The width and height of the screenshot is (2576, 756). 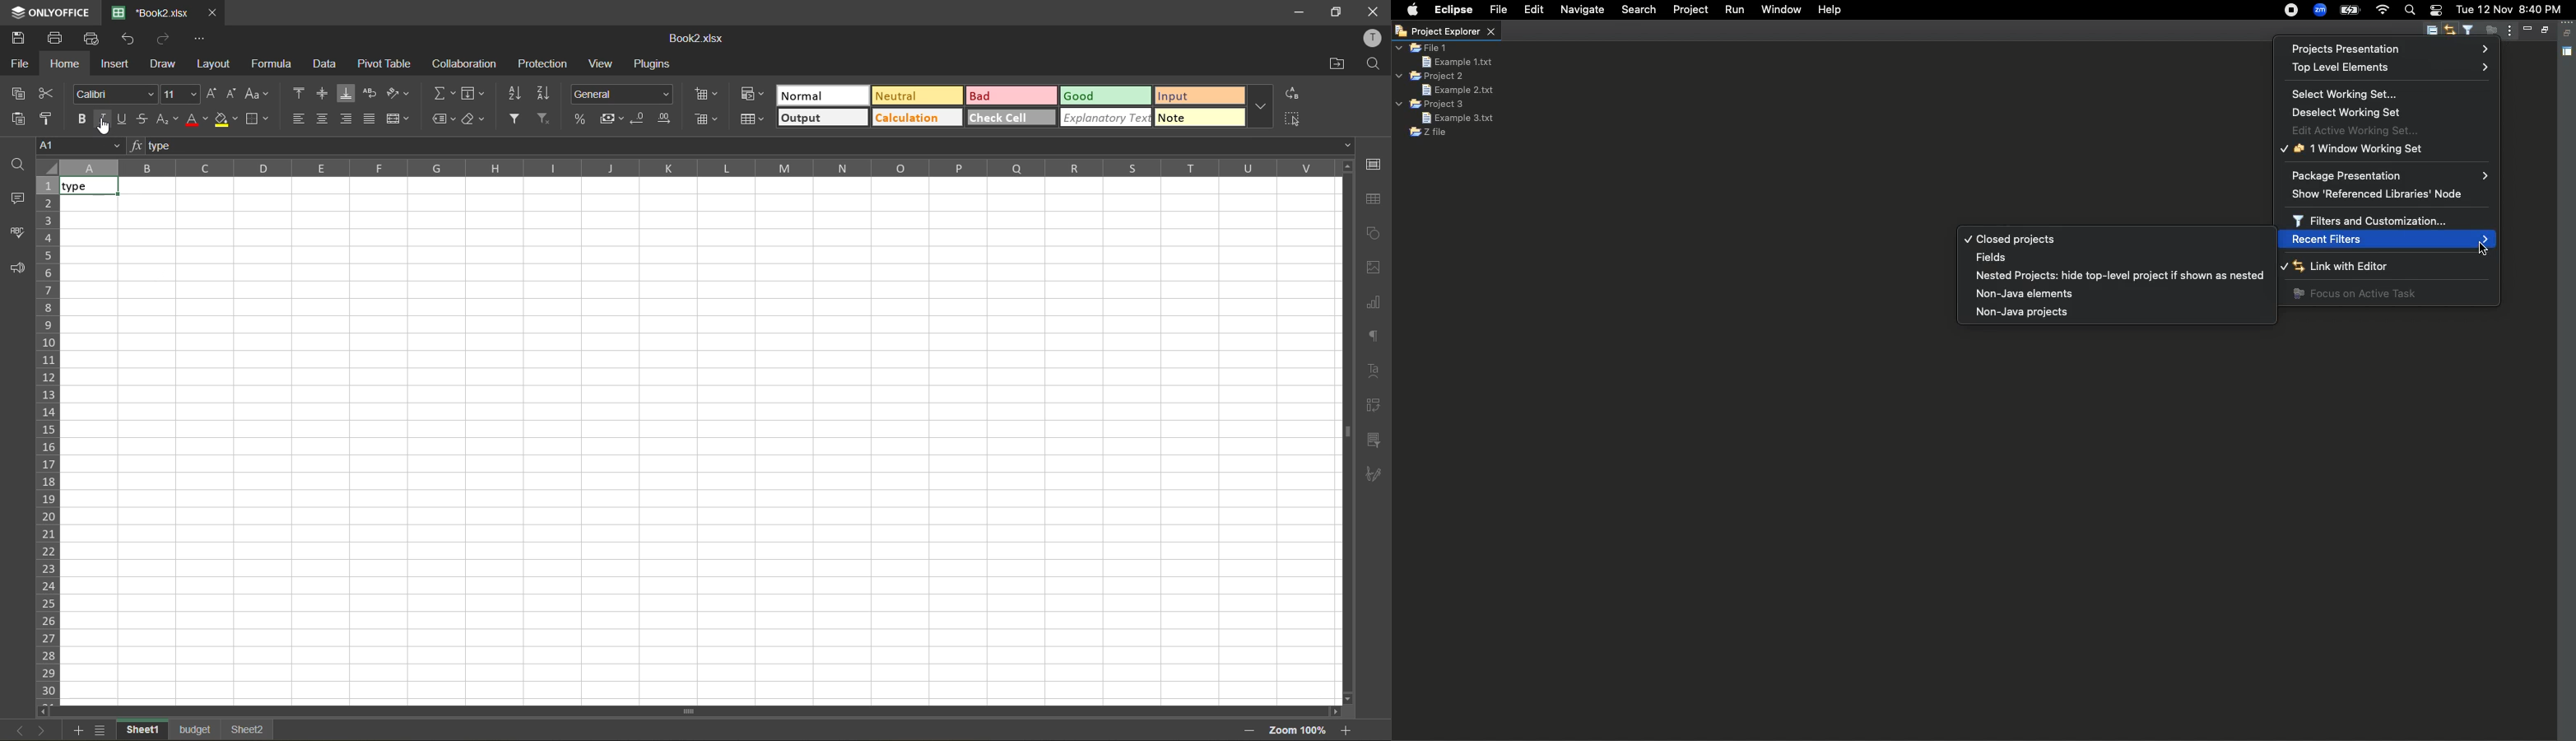 I want to click on Edit active working set, so click(x=2363, y=129).